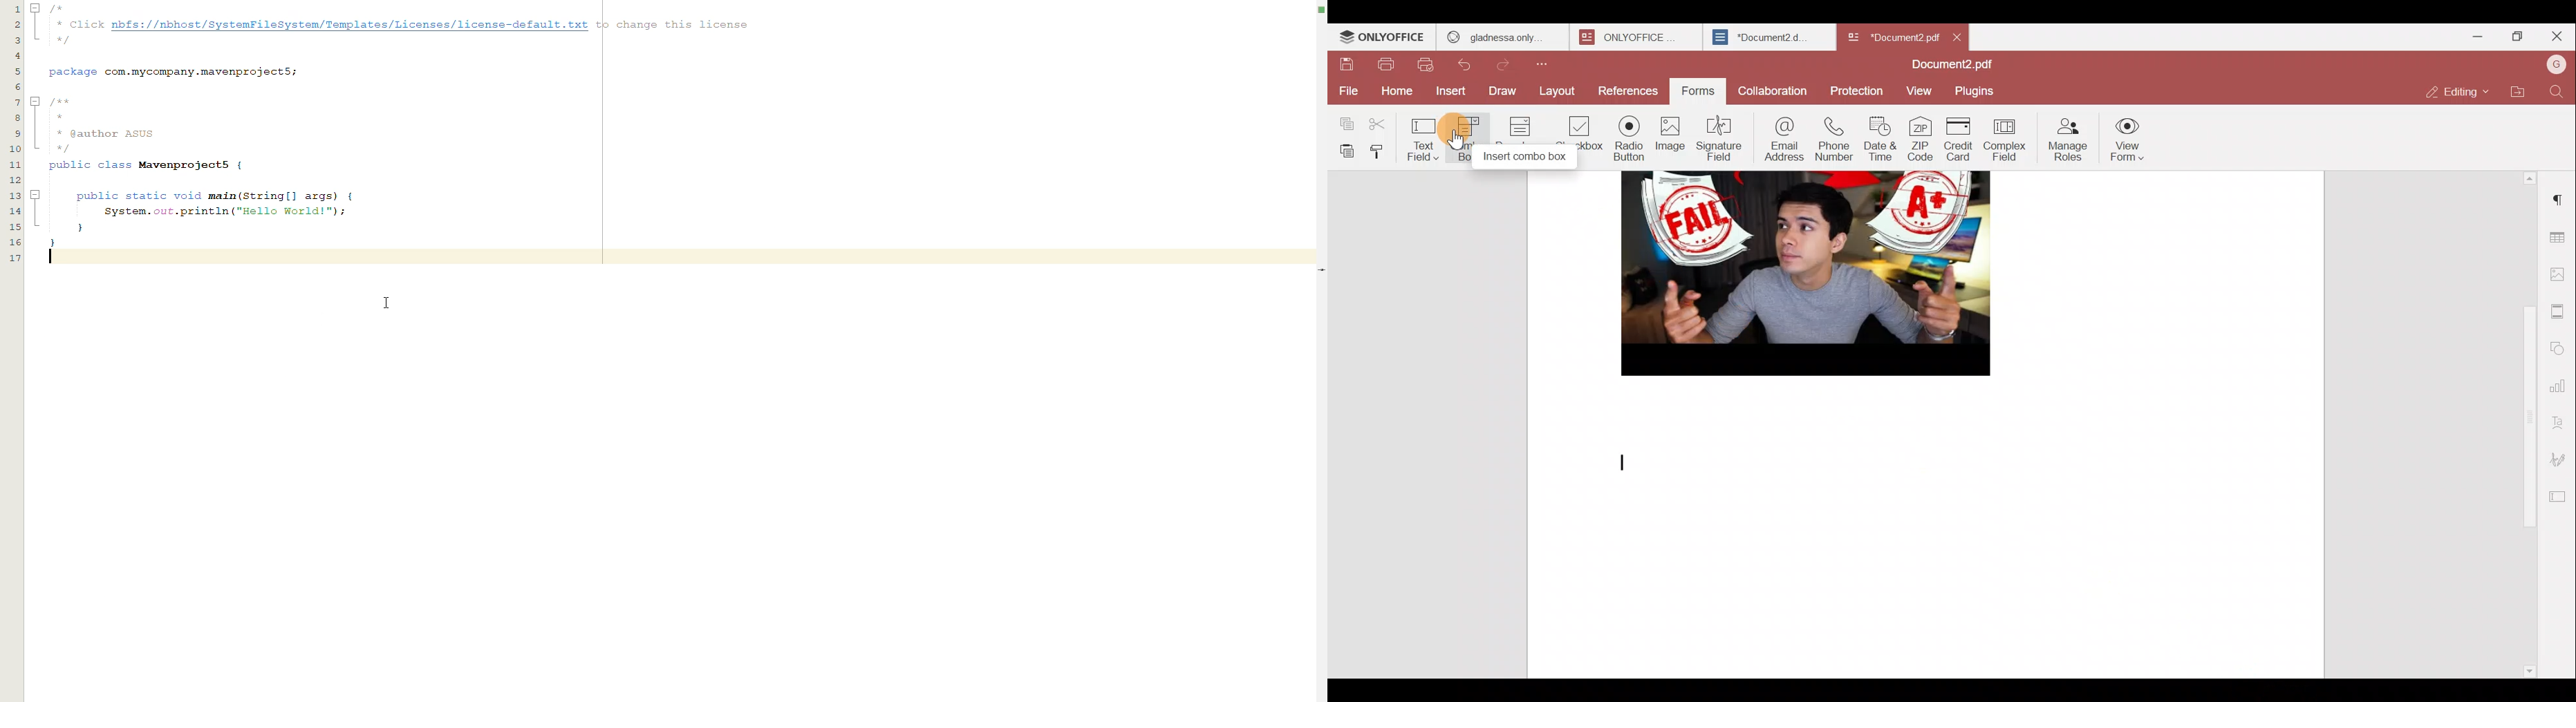  I want to click on Complex field, so click(2006, 142).